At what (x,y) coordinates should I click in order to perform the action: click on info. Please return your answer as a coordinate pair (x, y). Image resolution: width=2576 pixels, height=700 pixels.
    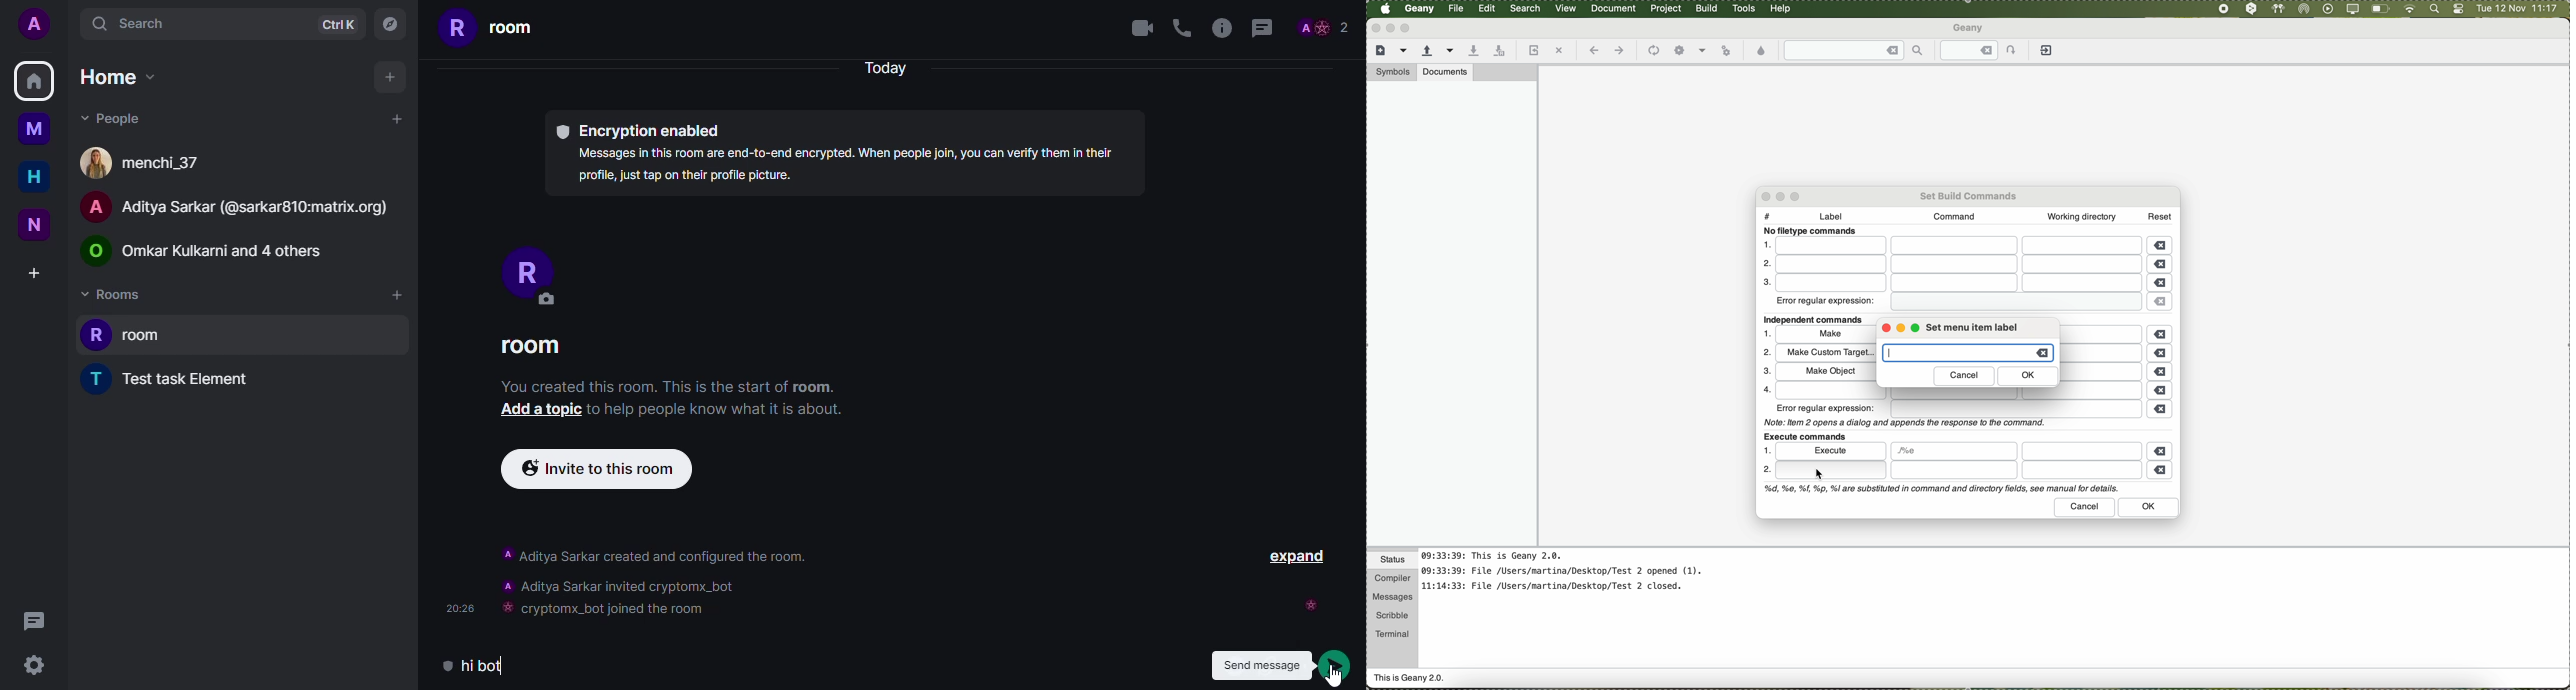
    Looking at the image, I should click on (1223, 28).